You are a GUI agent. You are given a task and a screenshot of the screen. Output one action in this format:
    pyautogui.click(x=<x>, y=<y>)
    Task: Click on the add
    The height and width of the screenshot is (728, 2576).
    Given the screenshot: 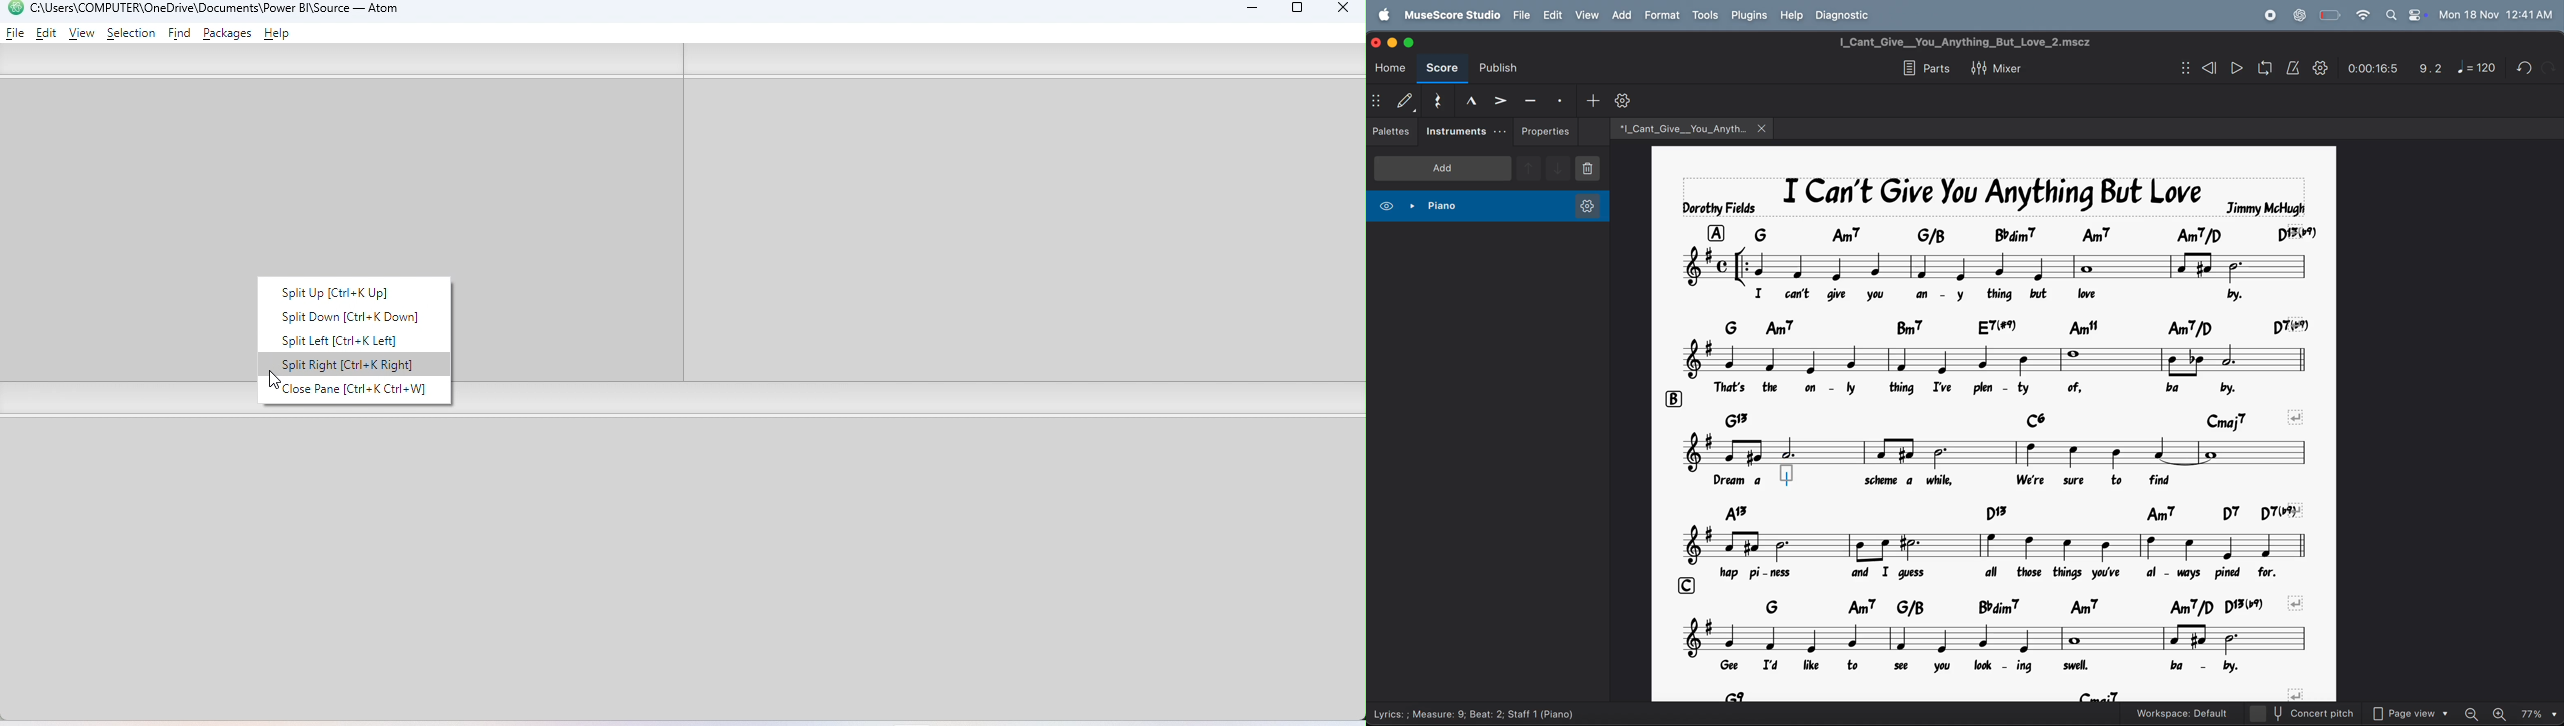 What is the action you would take?
    pyautogui.click(x=1622, y=17)
    